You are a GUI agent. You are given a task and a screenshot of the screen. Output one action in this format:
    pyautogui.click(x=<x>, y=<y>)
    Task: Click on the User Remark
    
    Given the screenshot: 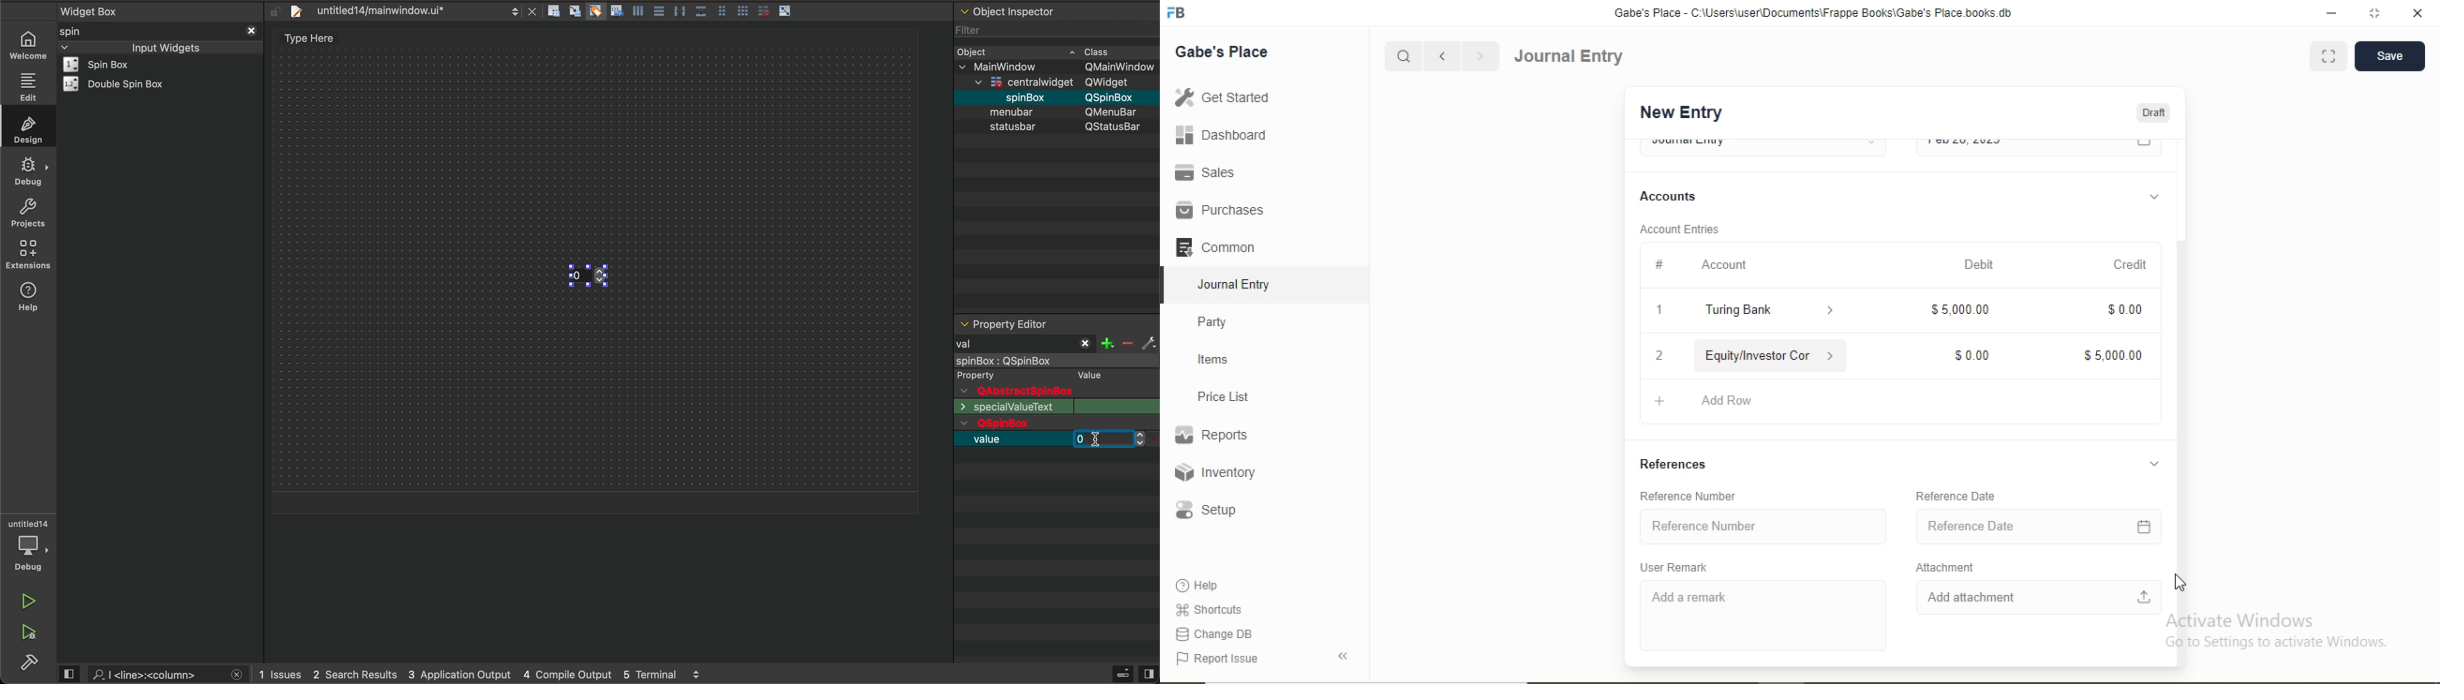 What is the action you would take?
    pyautogui.click(x=1673, y=567)
    